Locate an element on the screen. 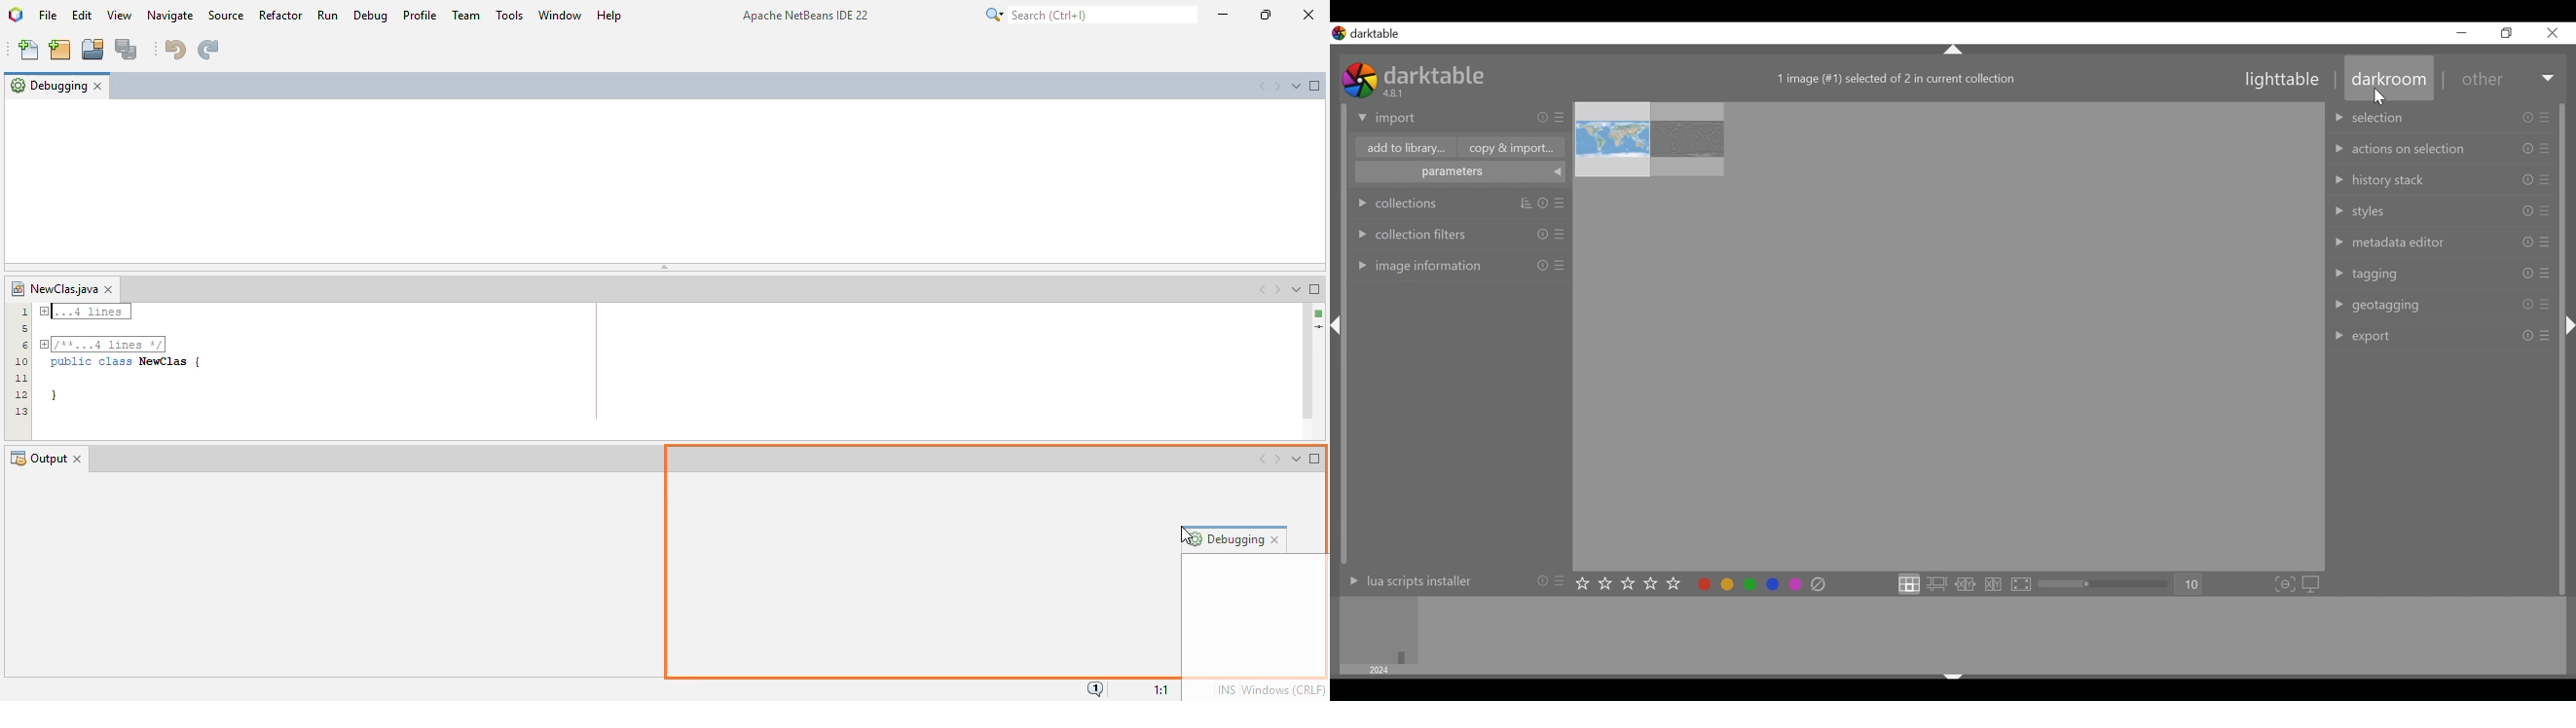 The width and height of the screenshot is (2576, 728). image 2 is located at coordinates (1687, 140).